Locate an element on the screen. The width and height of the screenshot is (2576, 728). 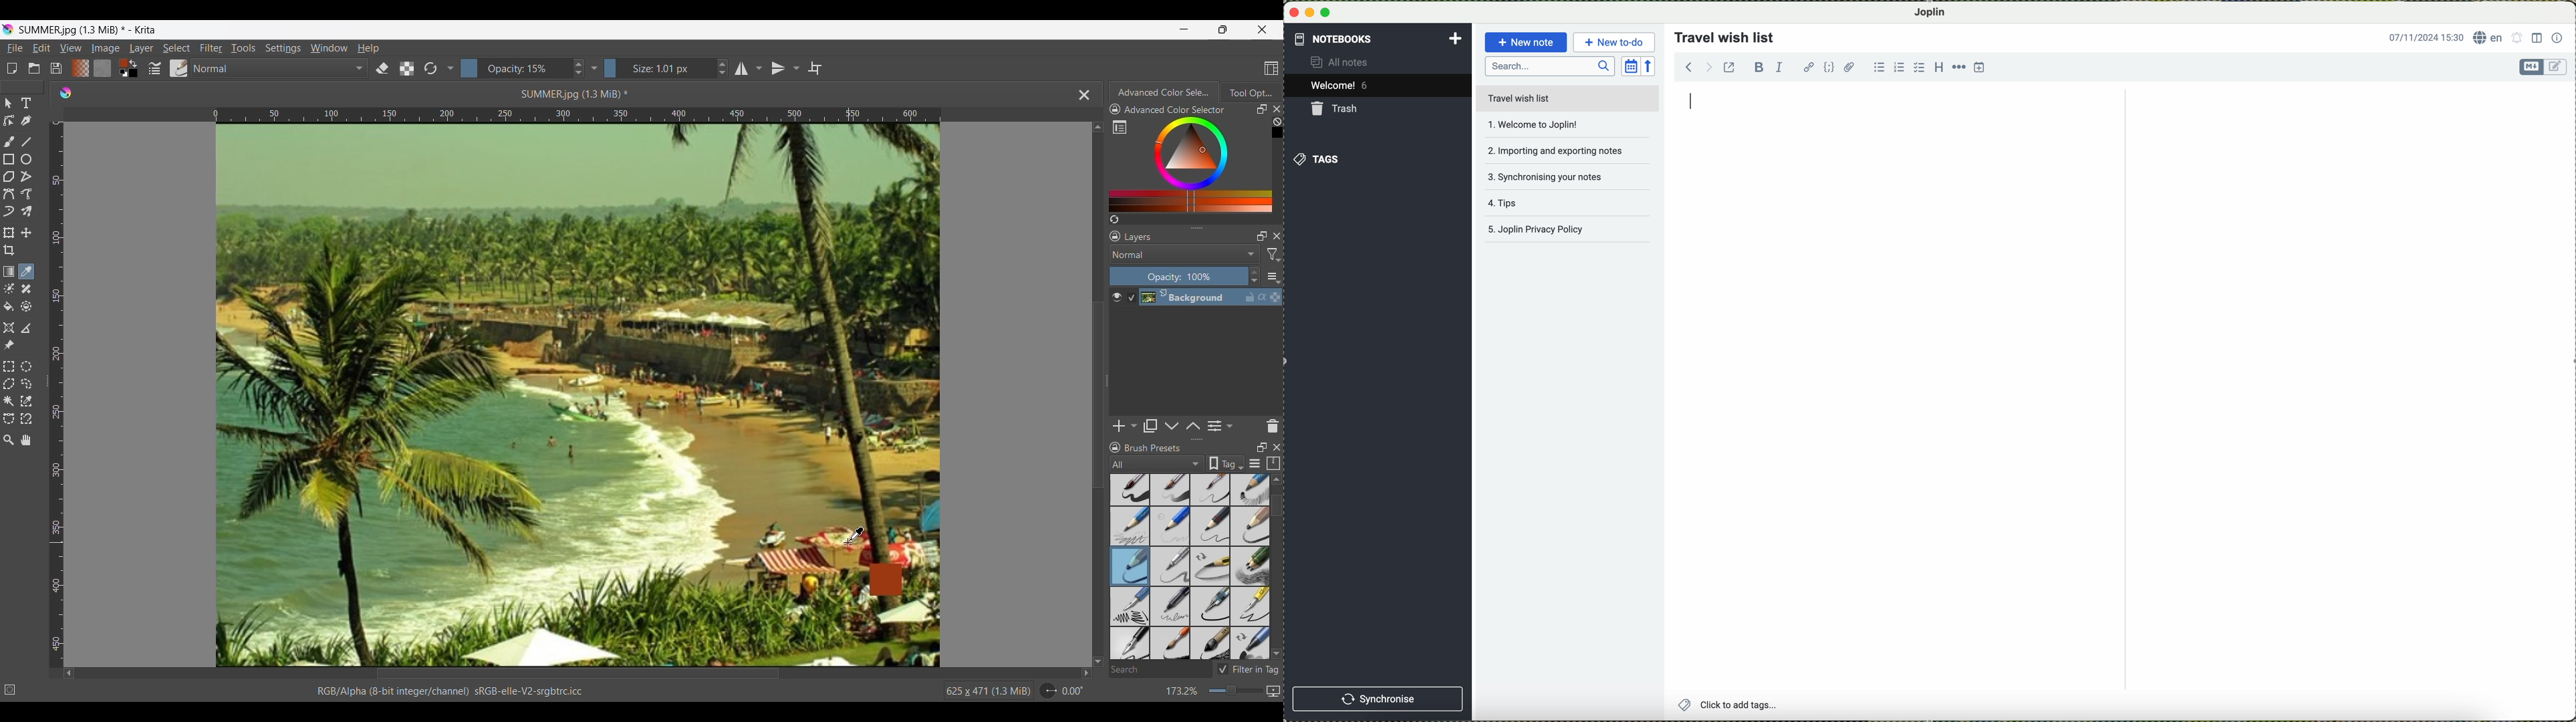
reverse sort order is located at coordinates (1651, 65).